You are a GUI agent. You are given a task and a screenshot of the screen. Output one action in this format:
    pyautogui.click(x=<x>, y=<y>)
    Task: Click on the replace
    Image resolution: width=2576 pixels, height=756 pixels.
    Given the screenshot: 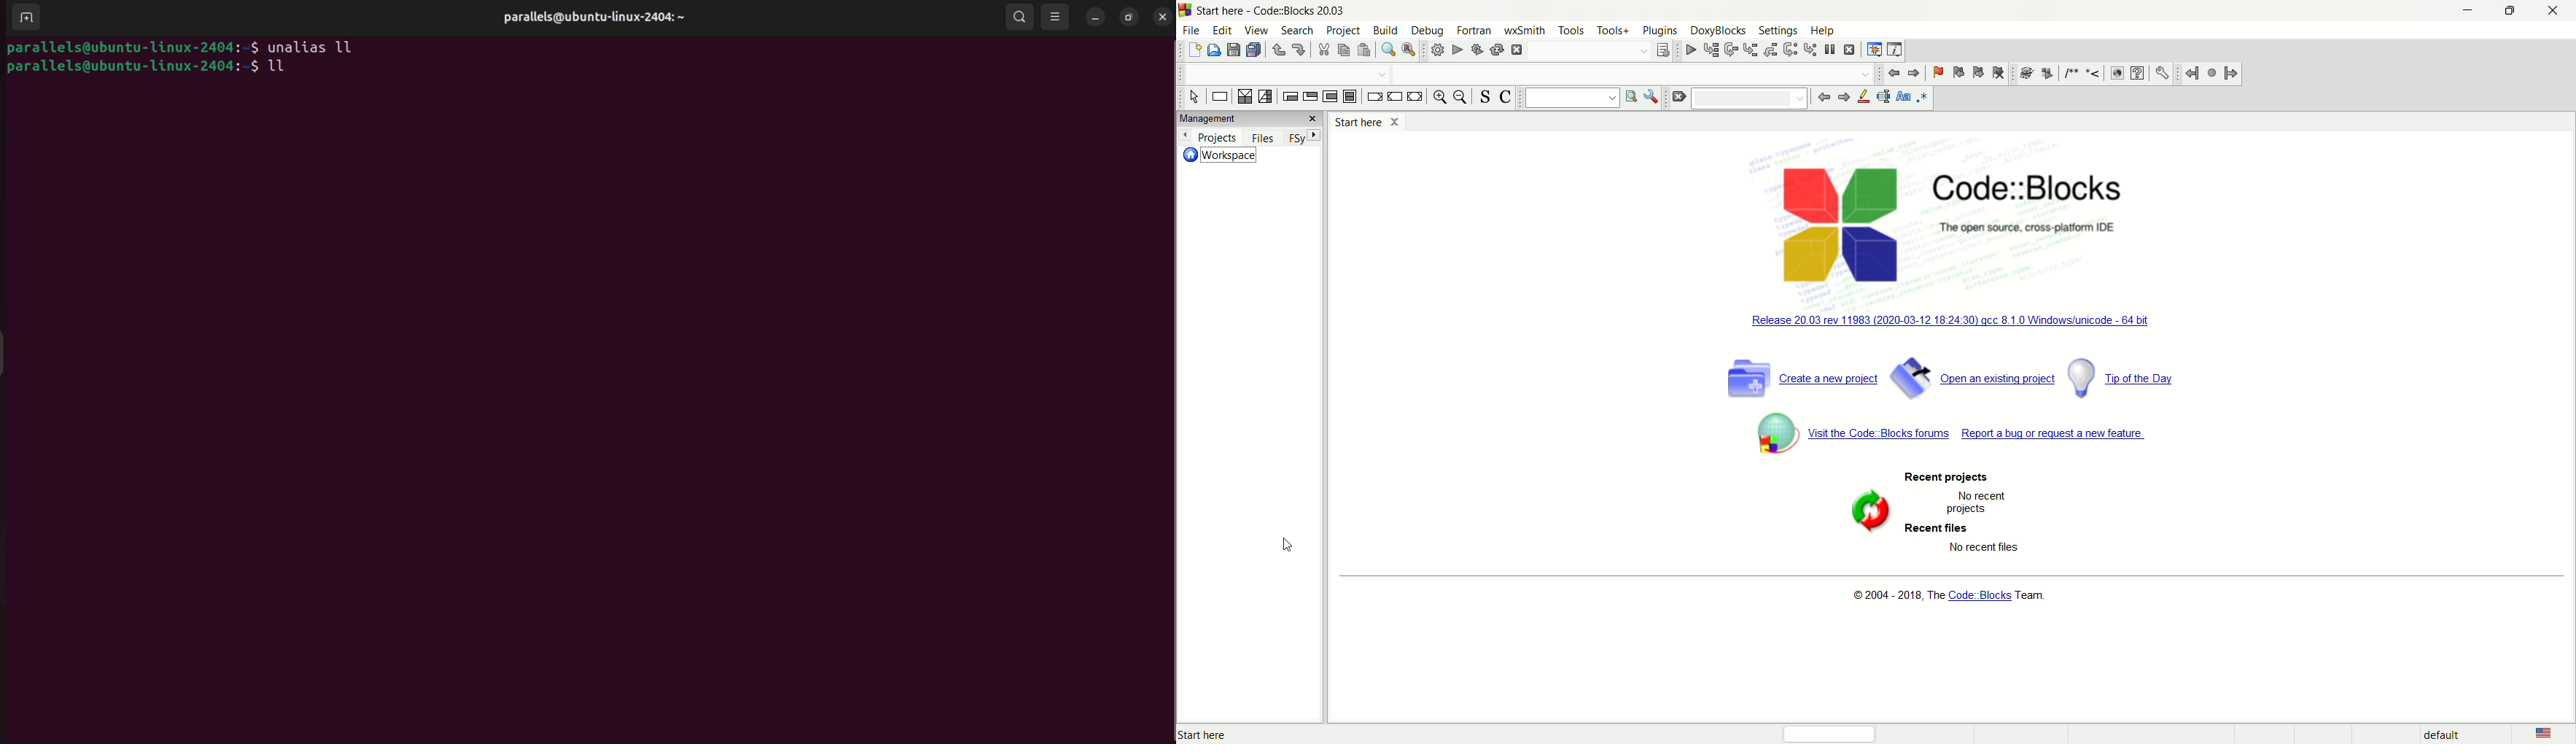 What is the action you would take?
    pyautogui.click(x=1410, y=50)
    